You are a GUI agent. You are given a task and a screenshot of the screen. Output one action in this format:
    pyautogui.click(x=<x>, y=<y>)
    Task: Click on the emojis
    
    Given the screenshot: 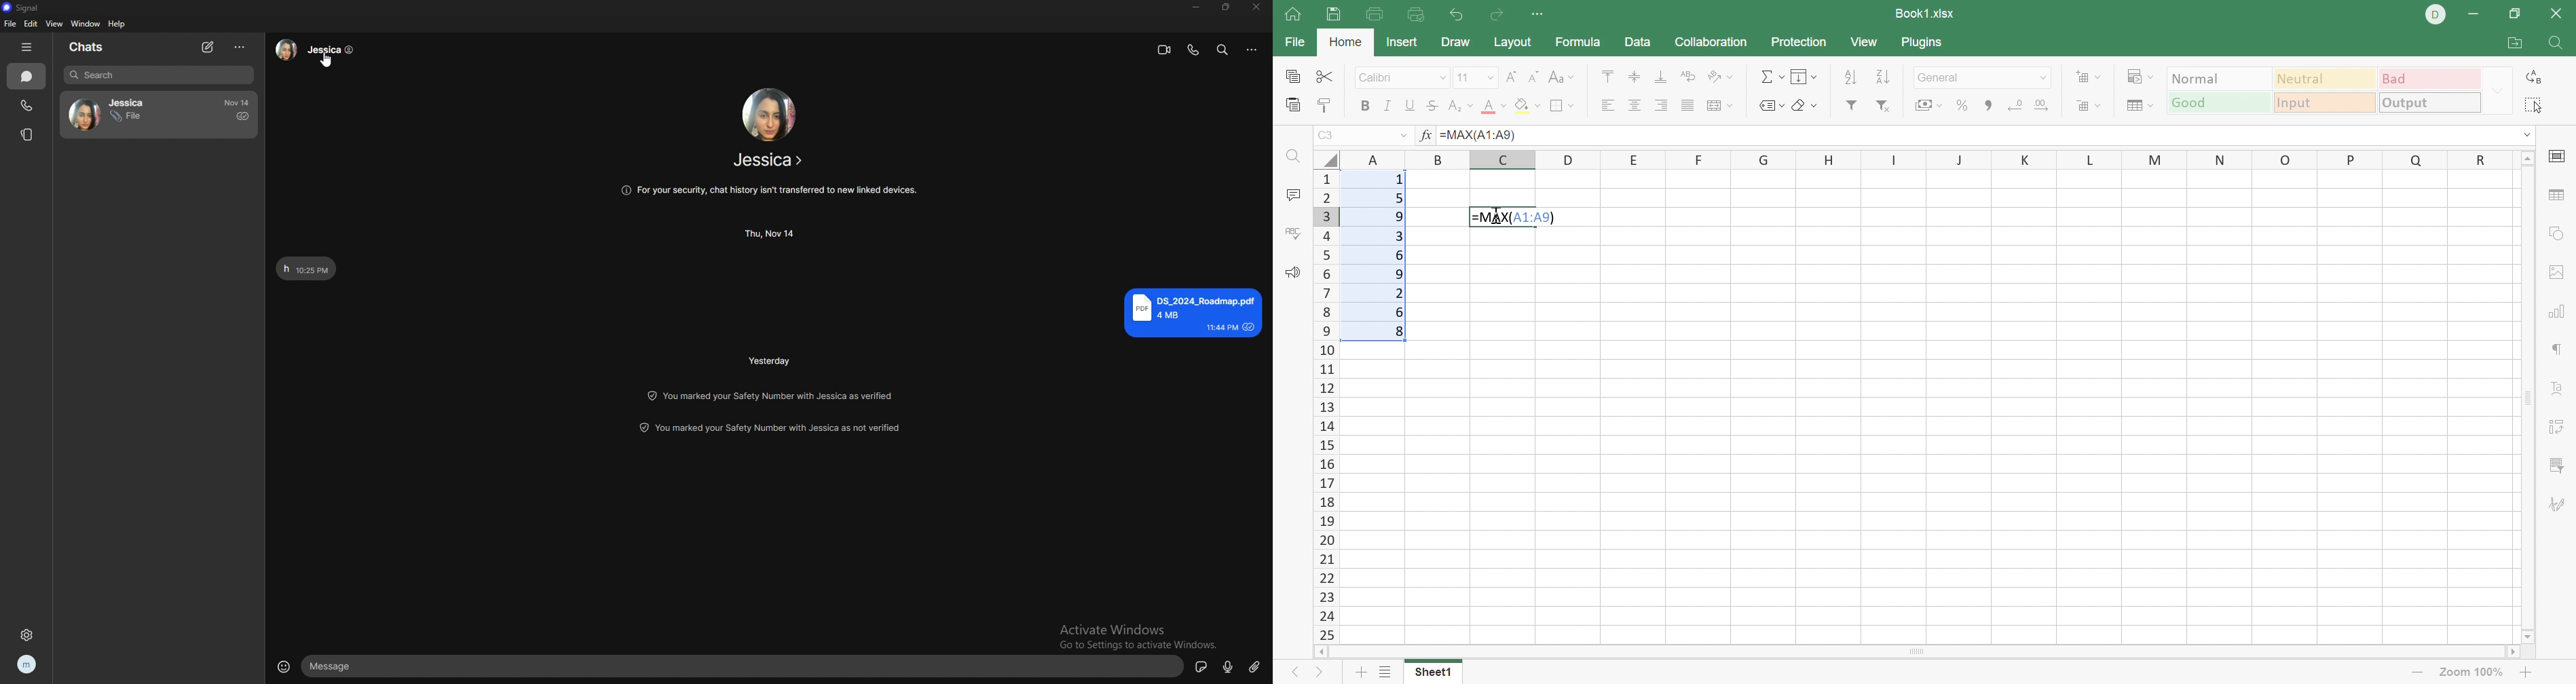 What is the action you would take?
    pyautogui.click(x=285, y=667)
    